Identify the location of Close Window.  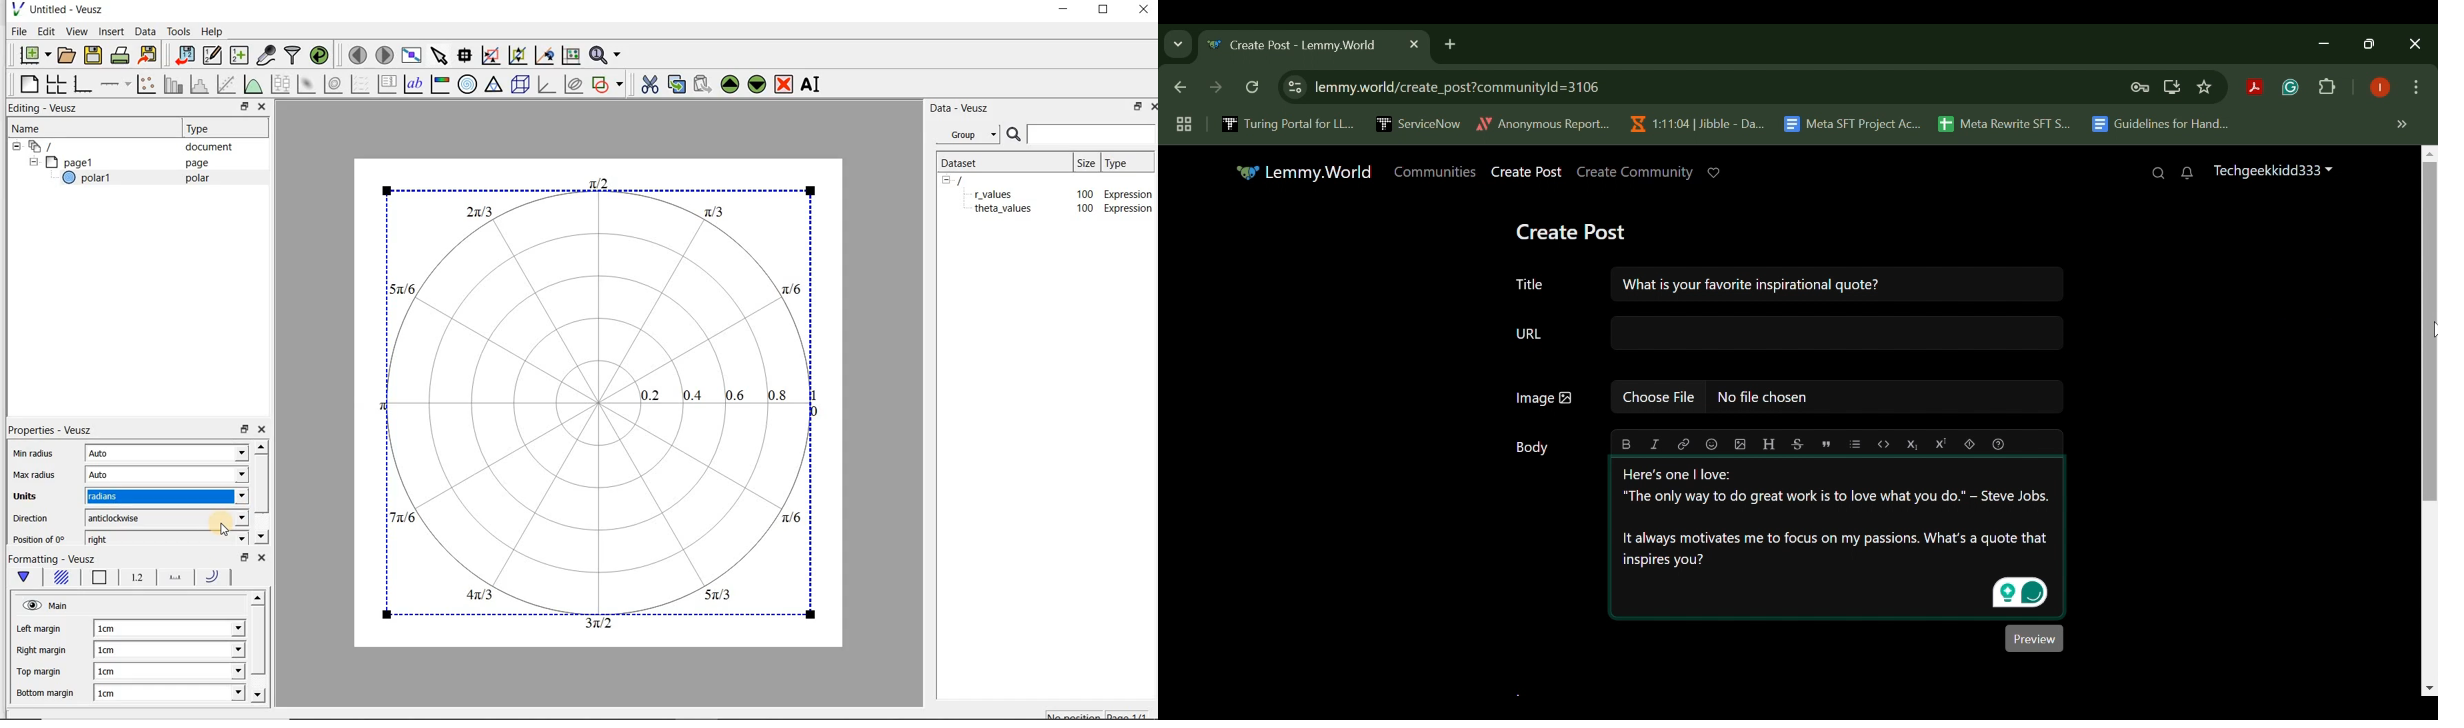
(2416, 44).